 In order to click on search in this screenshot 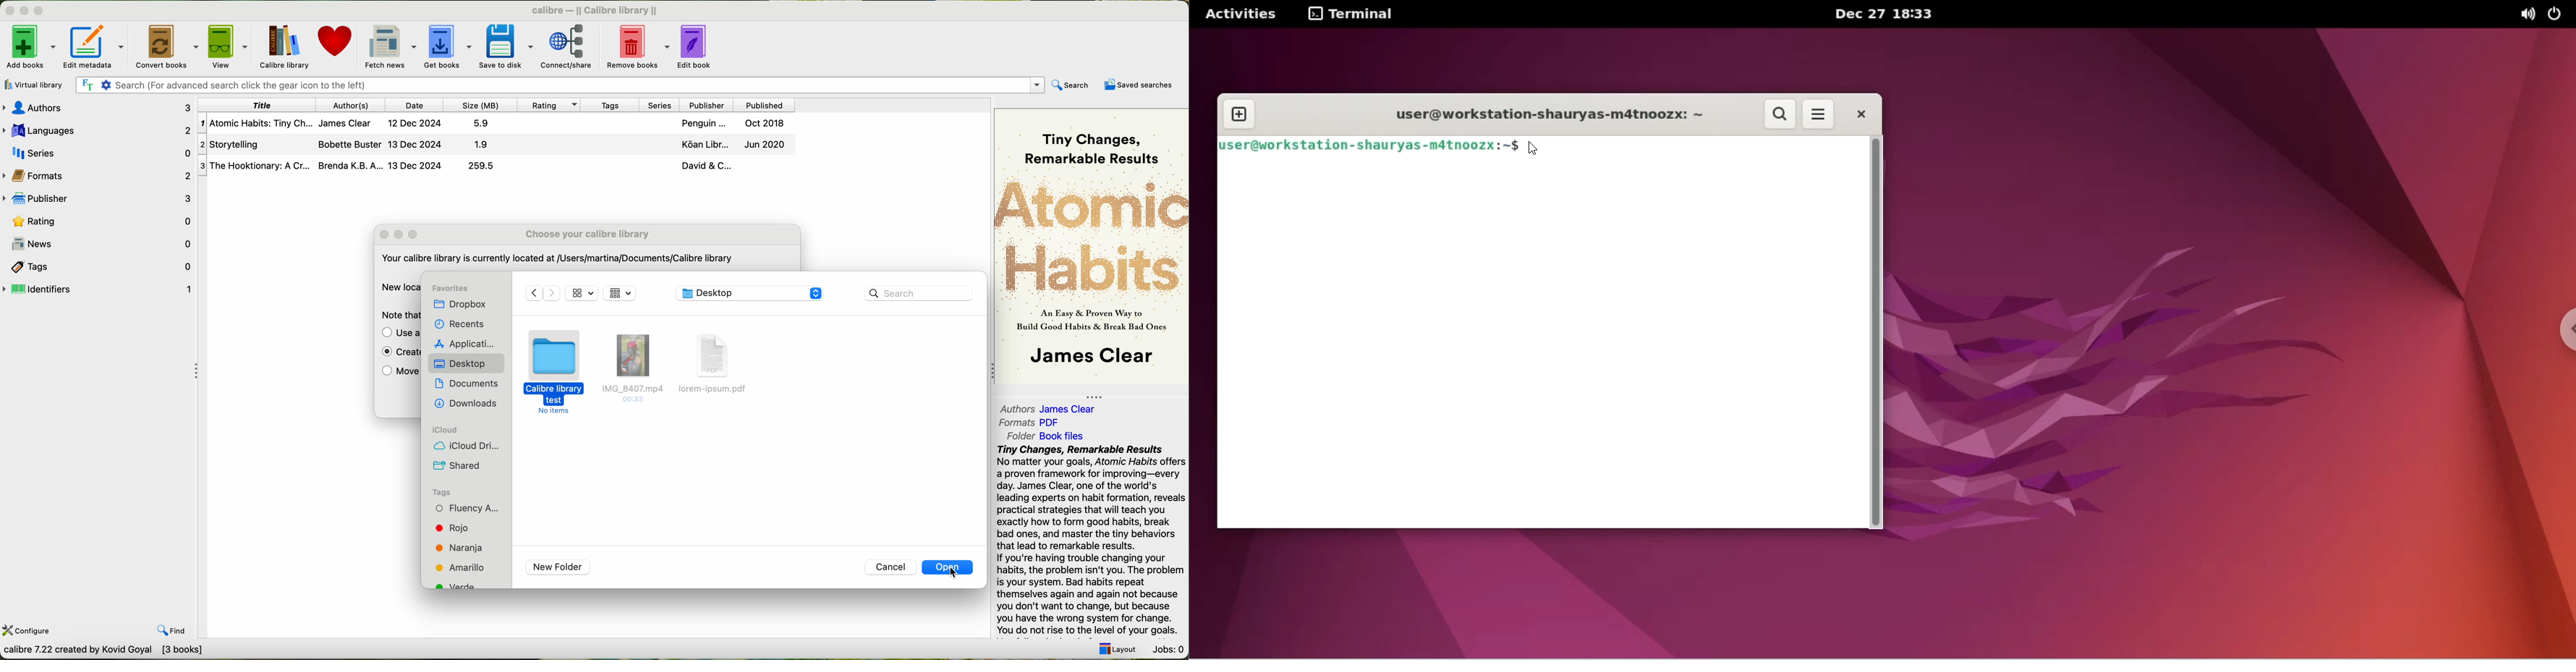, I will do `click(1781, 116)`.